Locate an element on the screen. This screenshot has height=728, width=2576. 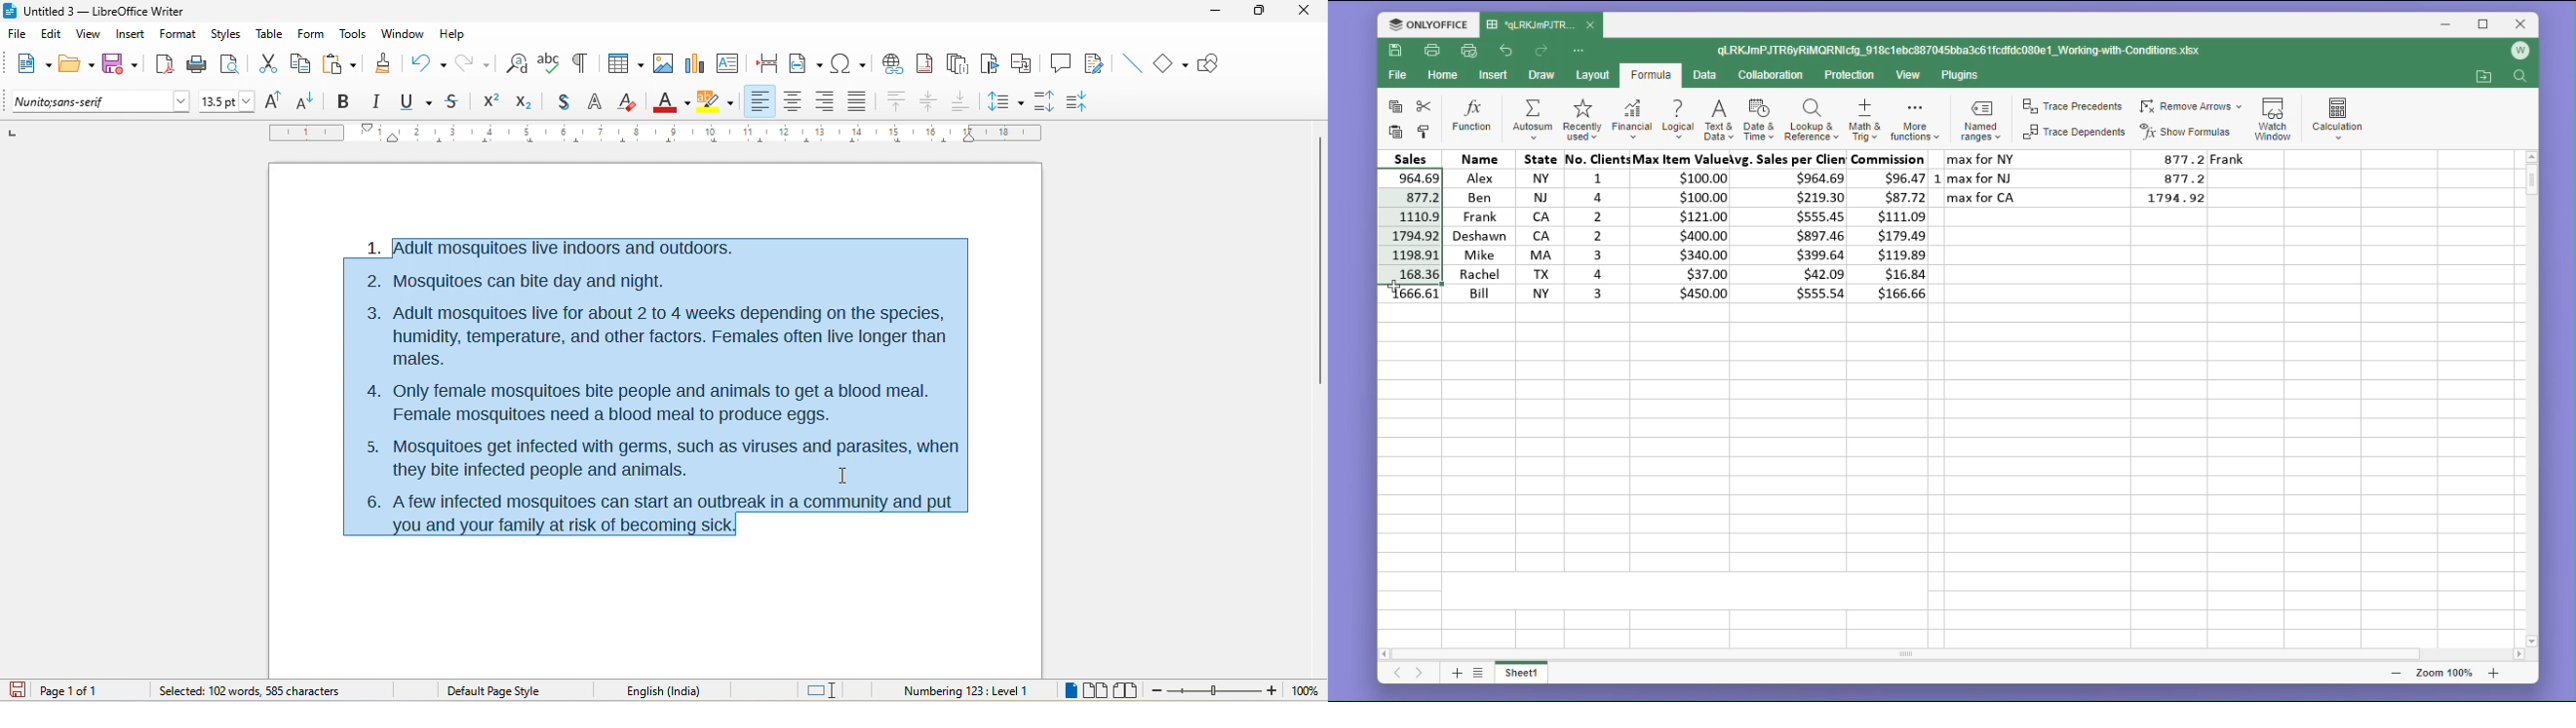
scroll down is located at coordinates (2532, 641).